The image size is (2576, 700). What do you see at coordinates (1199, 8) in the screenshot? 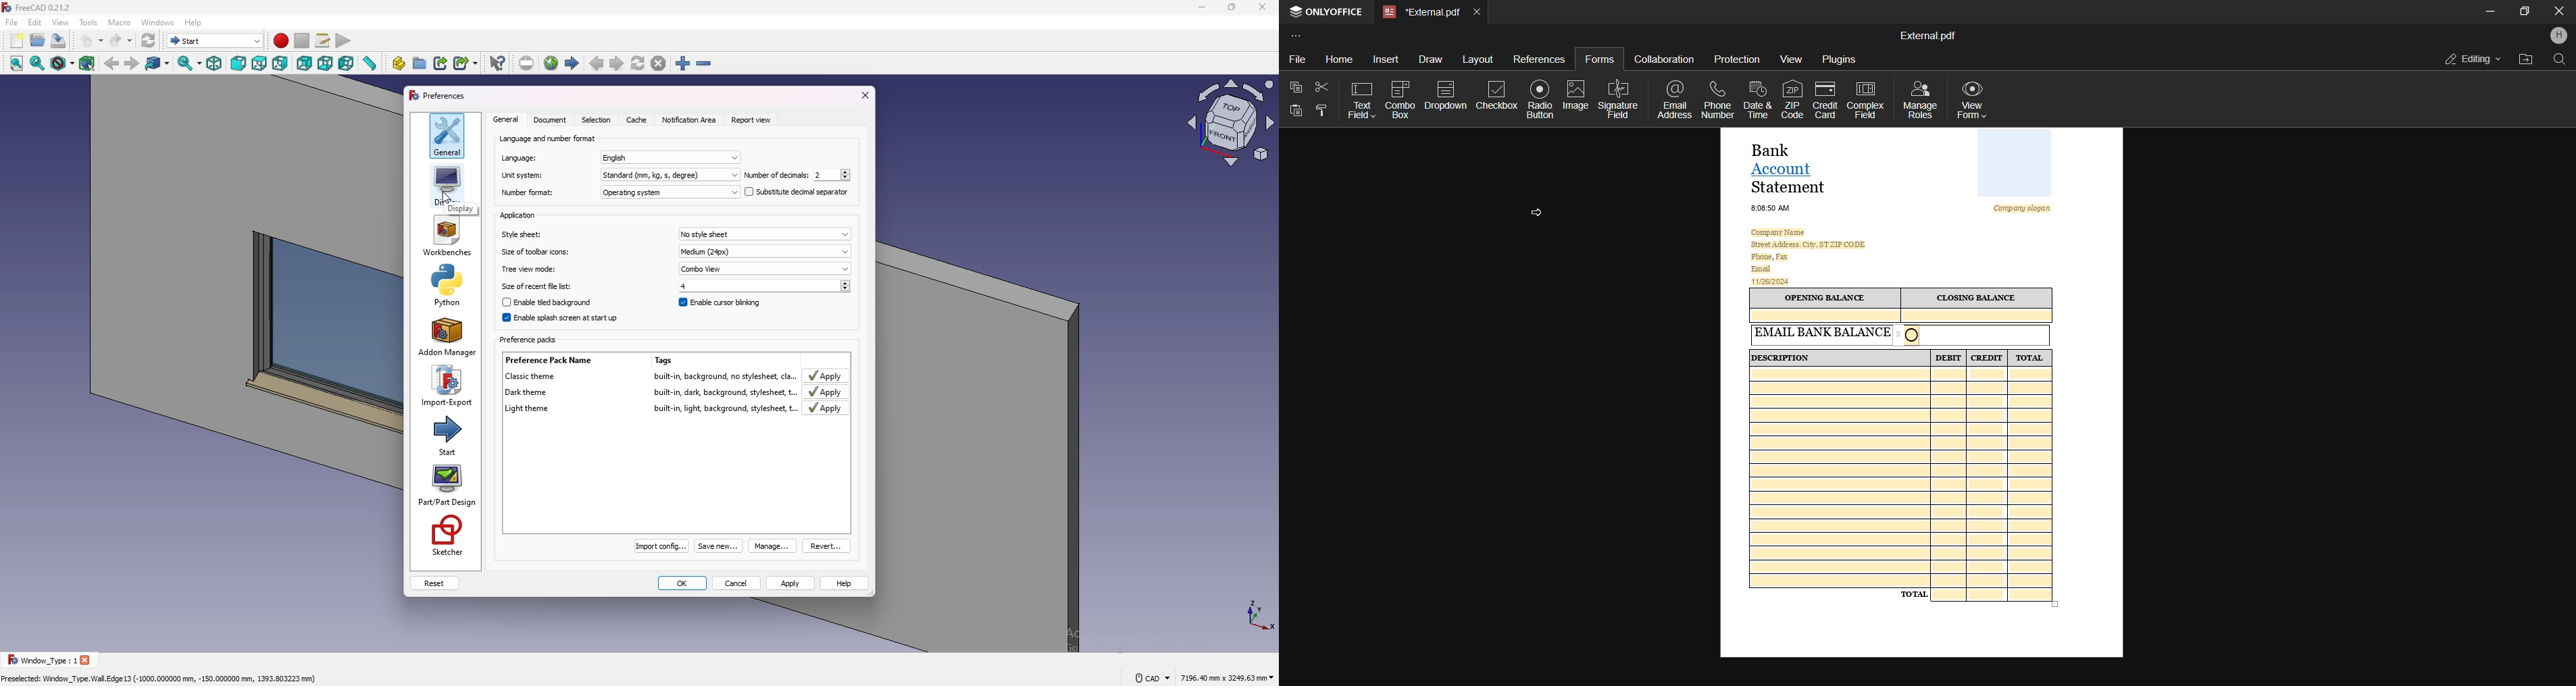
I see `minimize` at bounding box center [1199, 8].